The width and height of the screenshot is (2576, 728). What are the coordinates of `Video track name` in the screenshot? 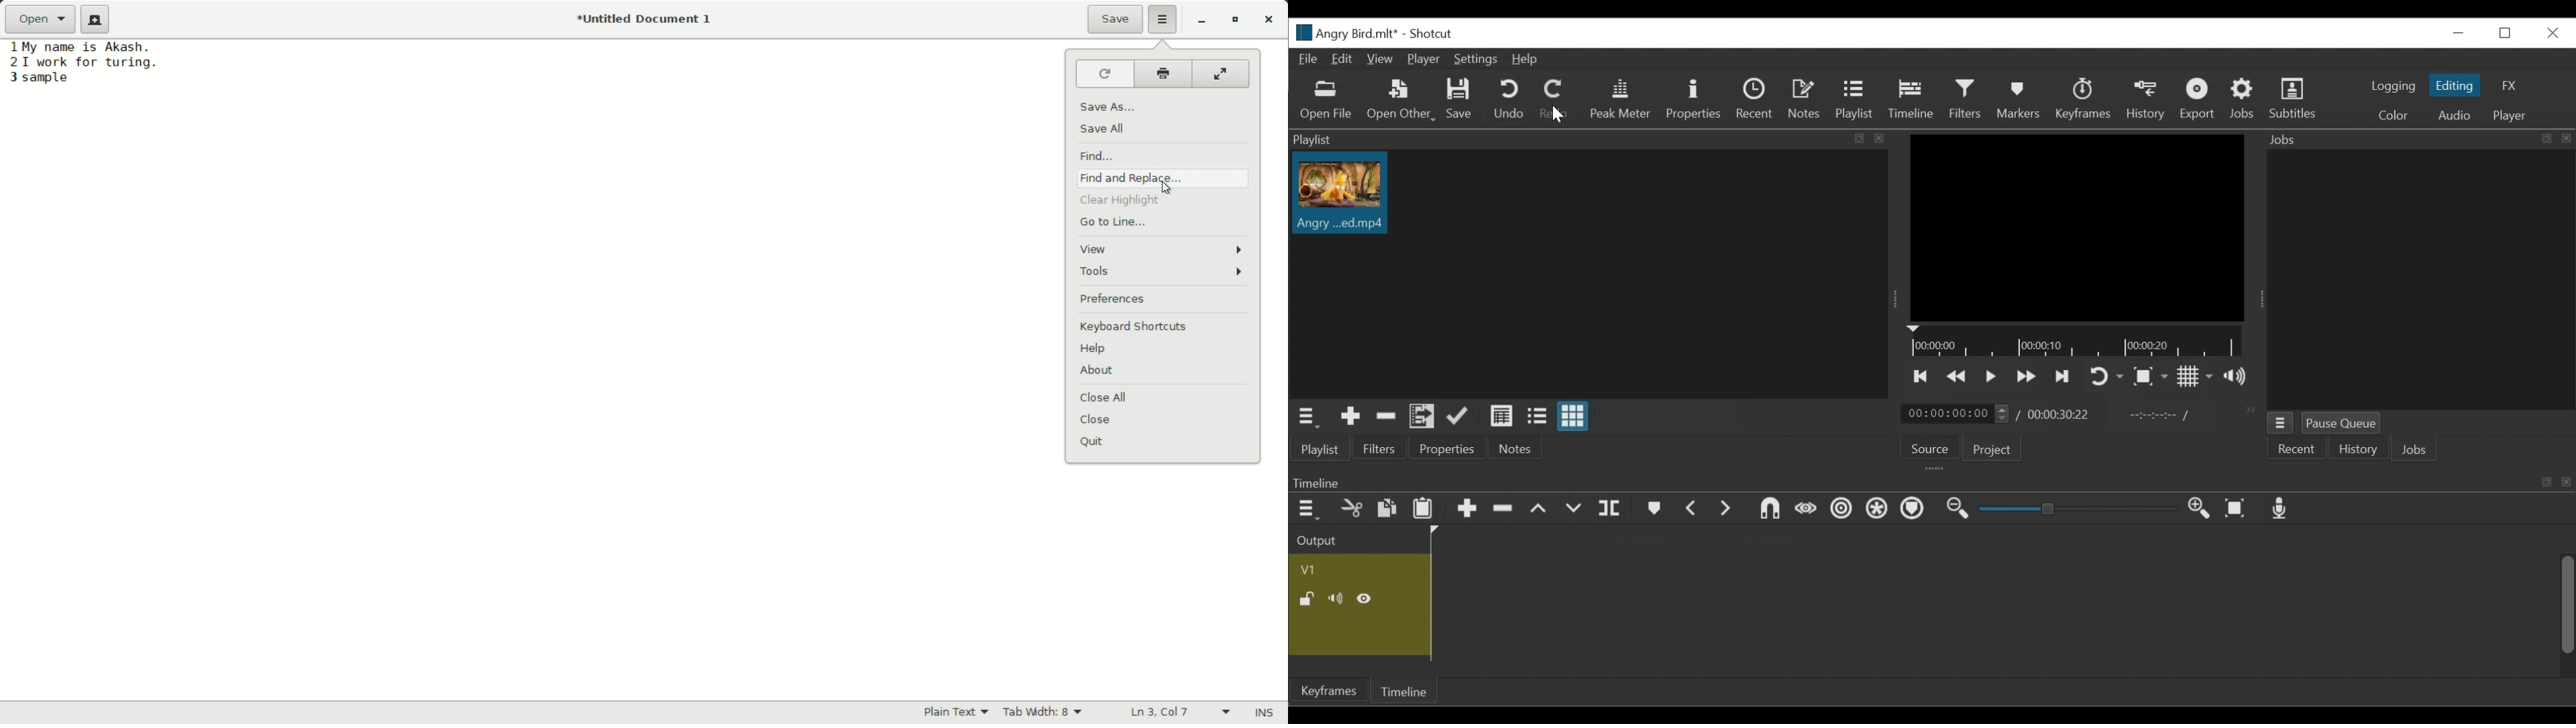 It's located at (1355, 568).